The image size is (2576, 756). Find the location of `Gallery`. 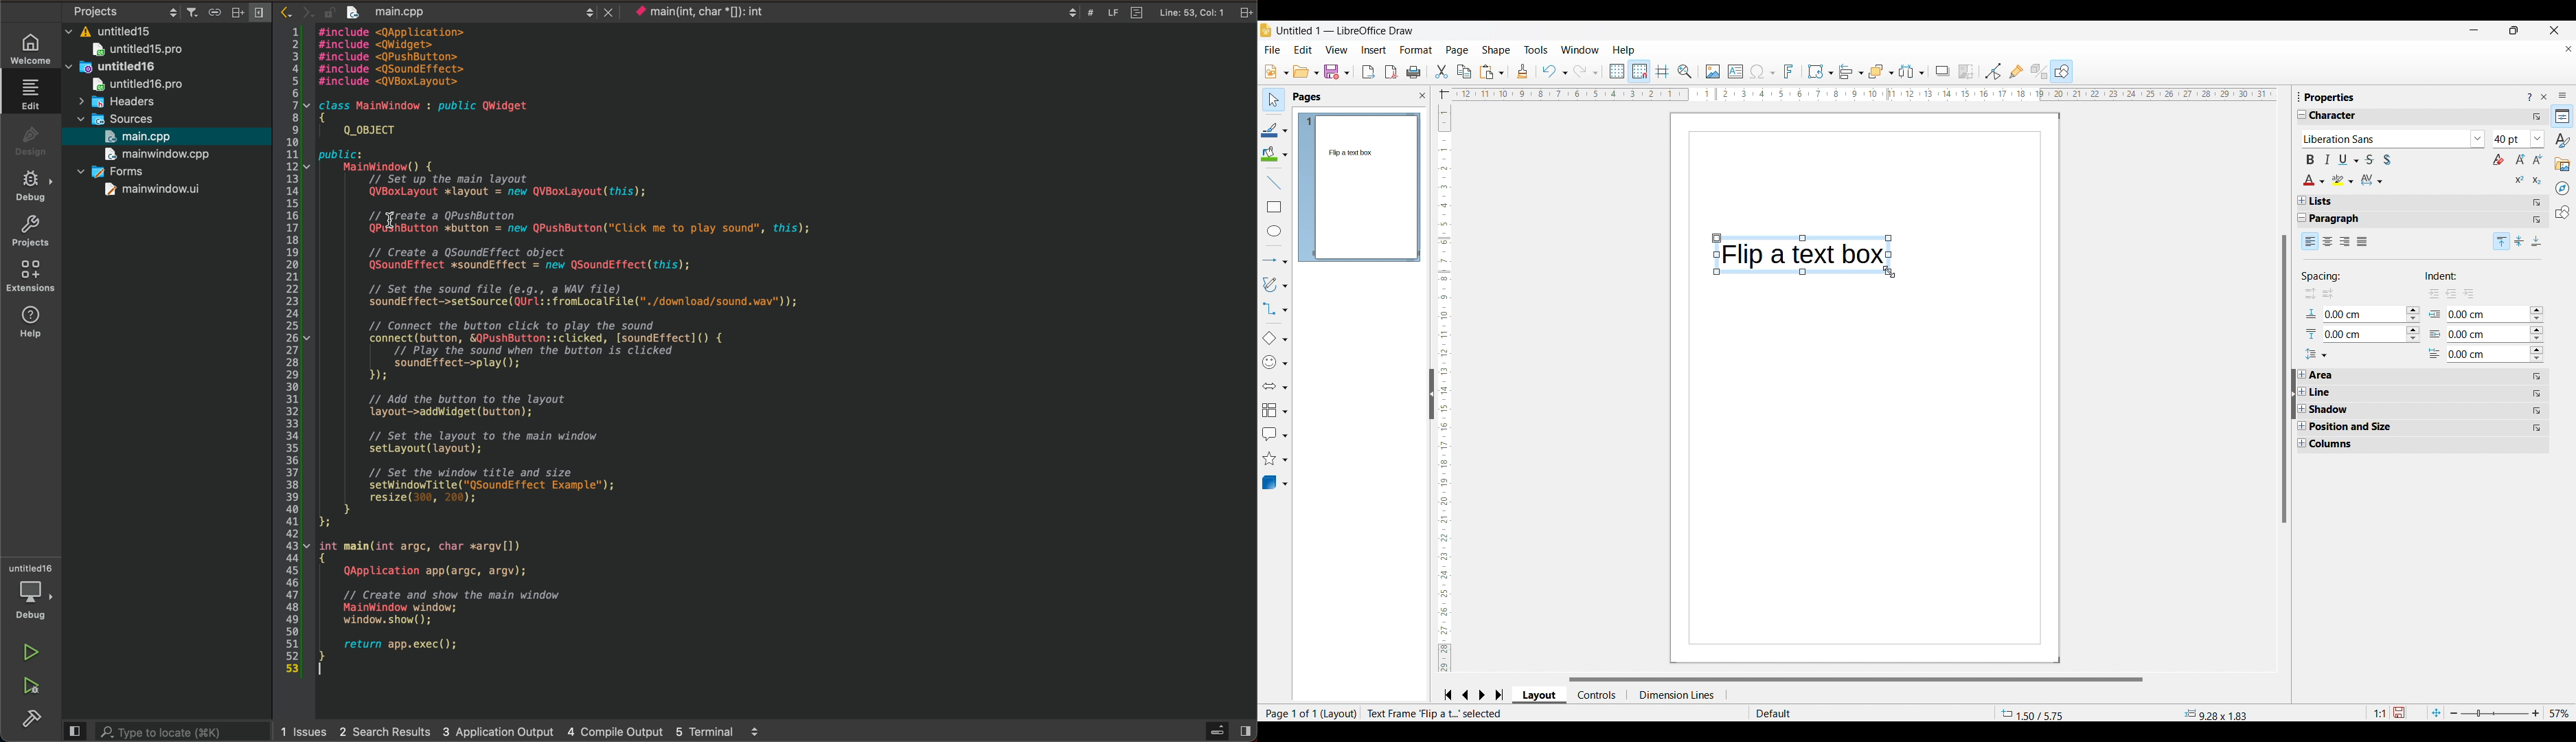

Gallery is located at coordinates (2563, 165).